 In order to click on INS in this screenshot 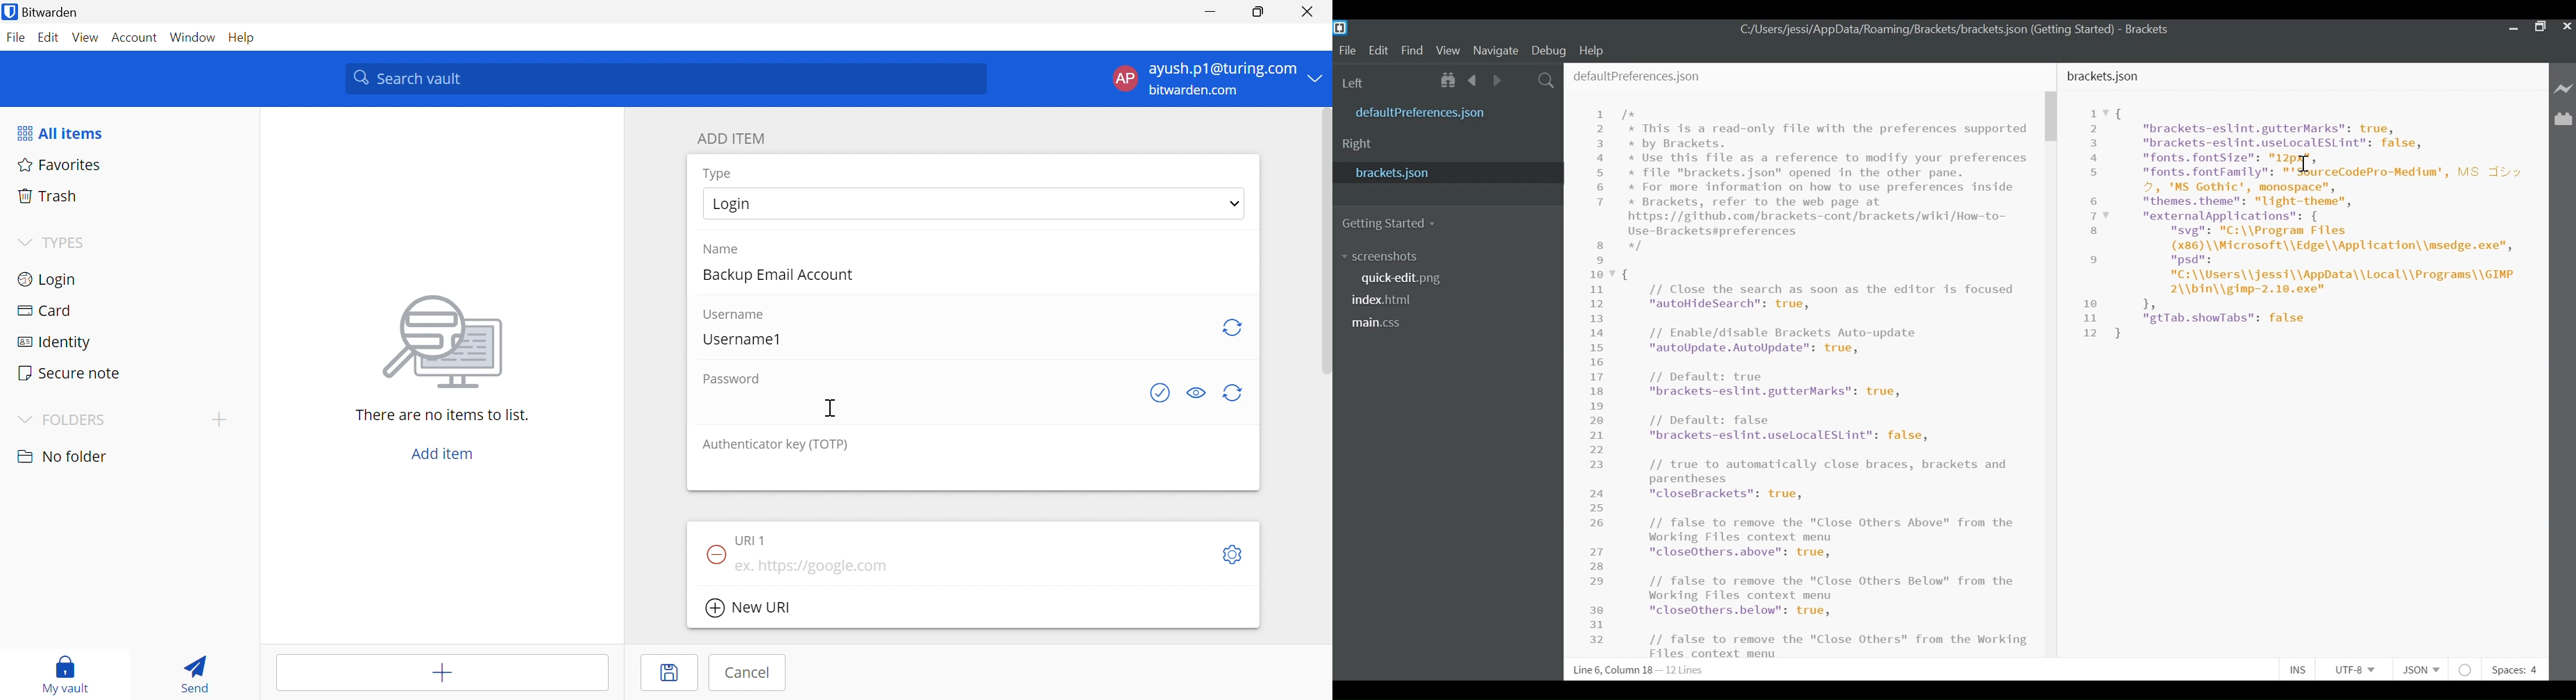, I will do `click(2298, 668)`.